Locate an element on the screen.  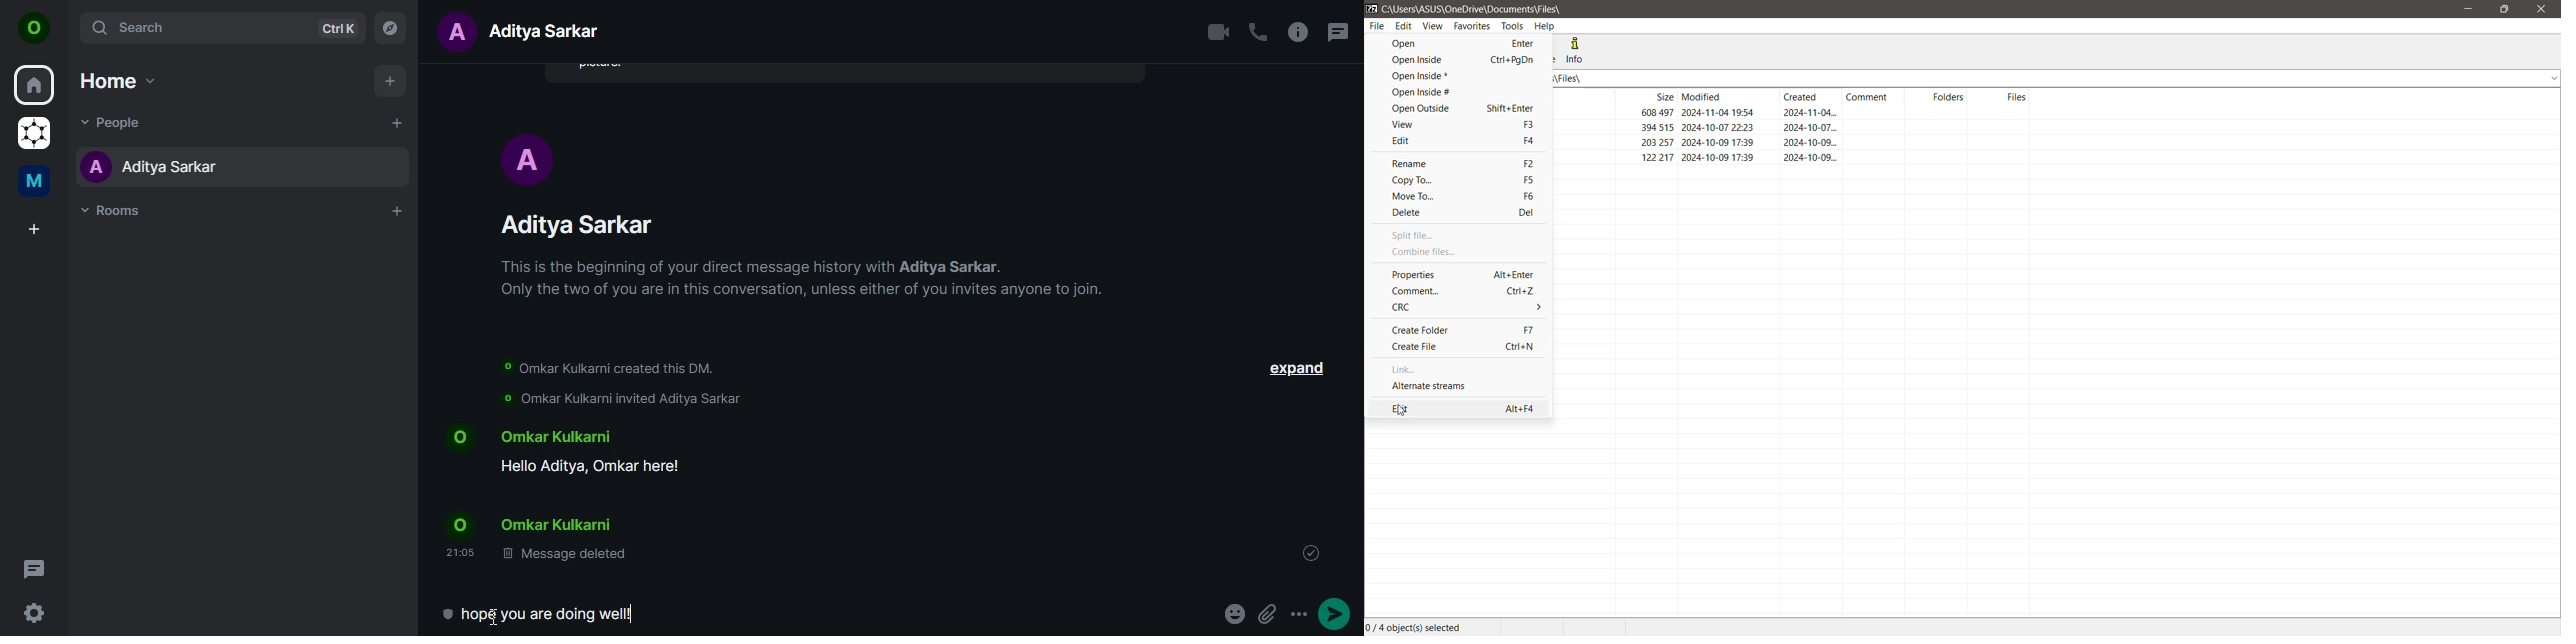
Edit is located at coordinates (1404, 26).